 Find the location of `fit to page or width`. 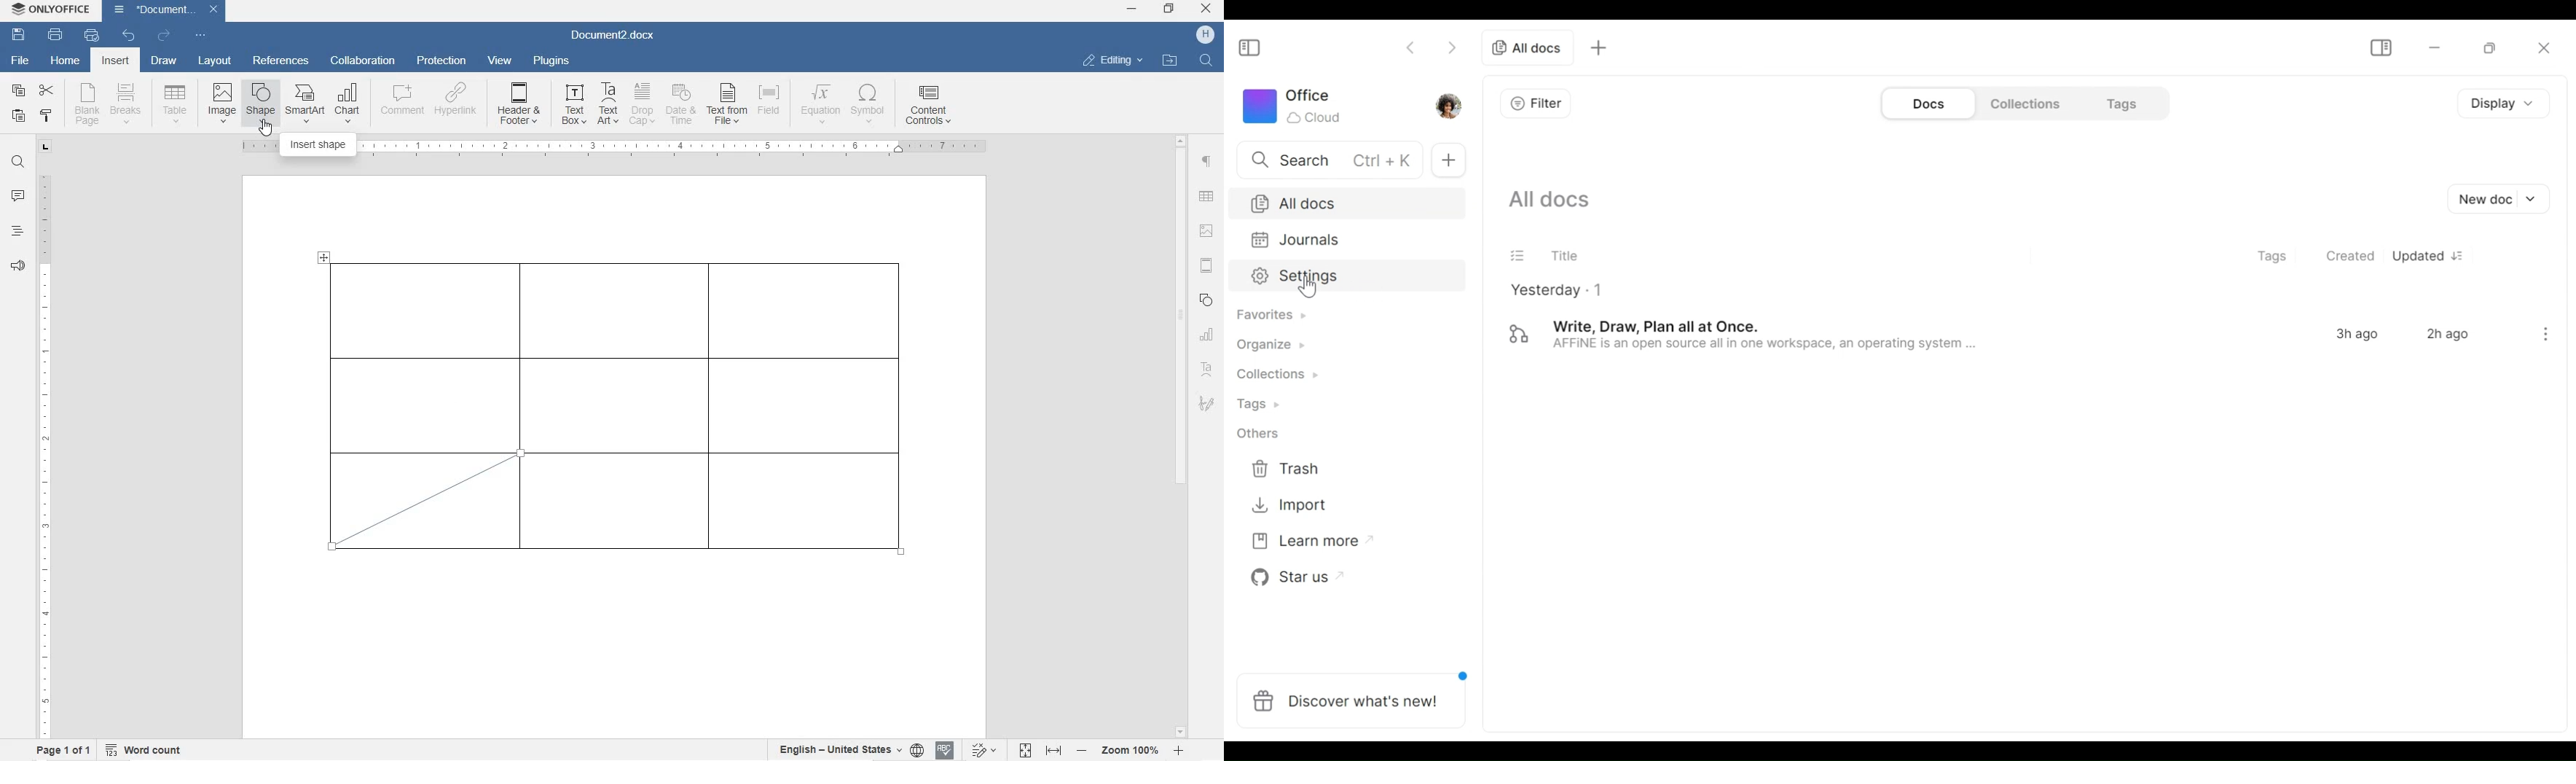

fit to page or width is located at coordinates (1040, 749).